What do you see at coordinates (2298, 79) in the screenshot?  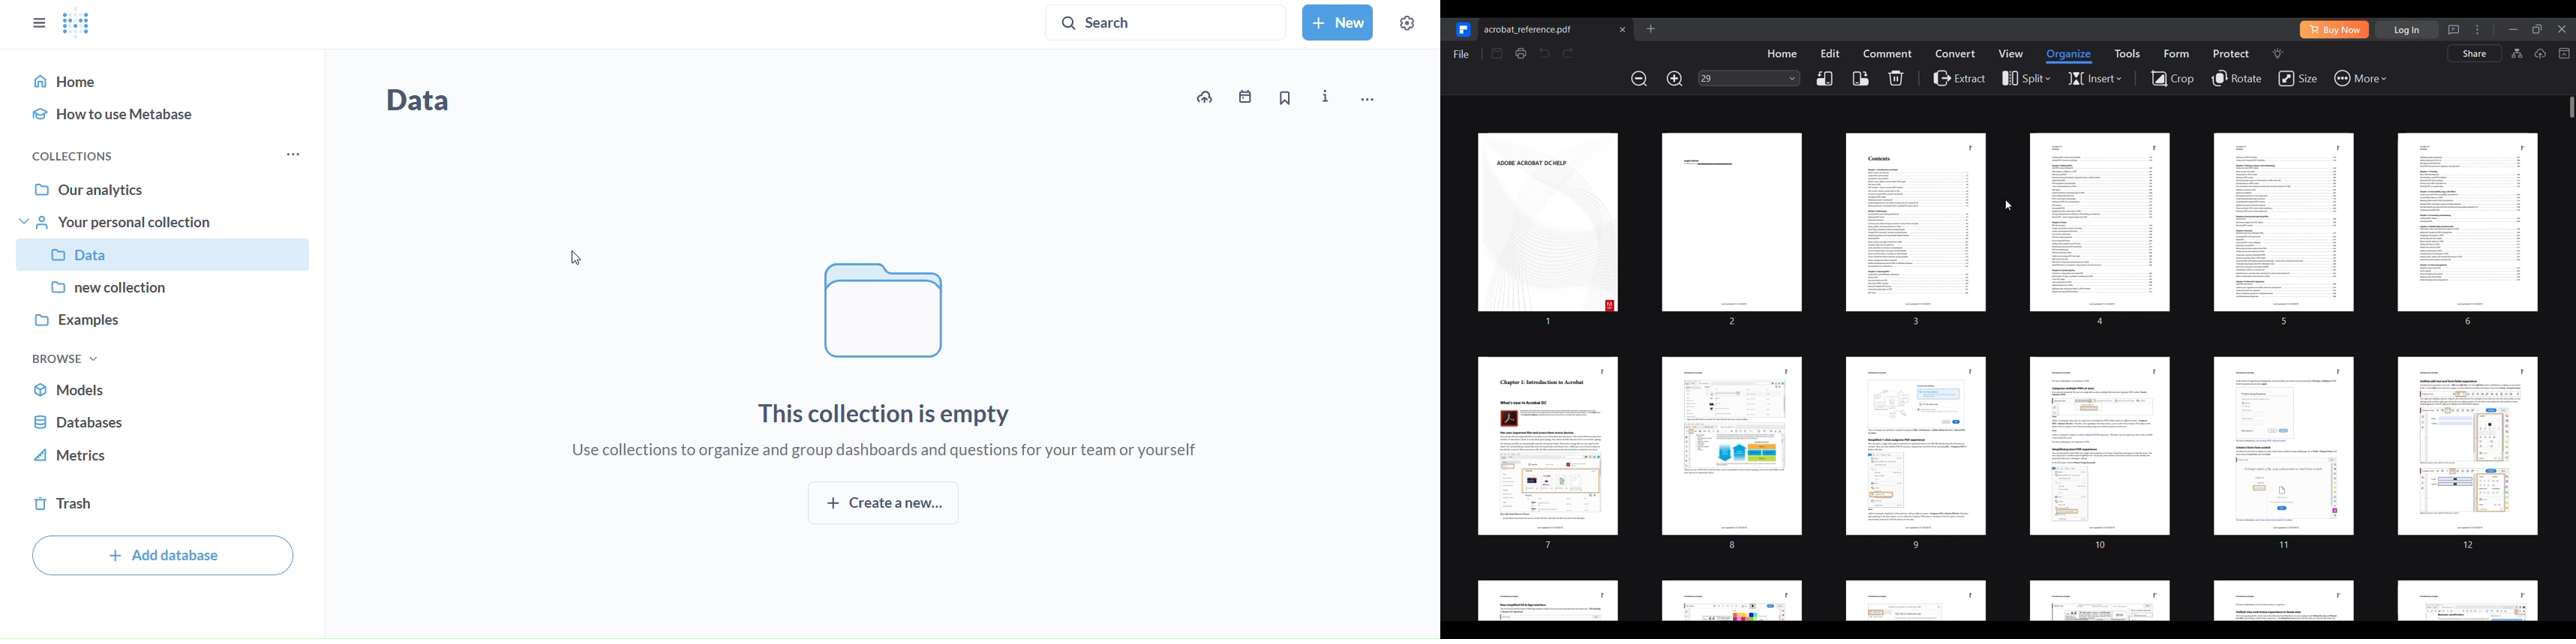 I see `Size` at bounding box center [2298, 79].